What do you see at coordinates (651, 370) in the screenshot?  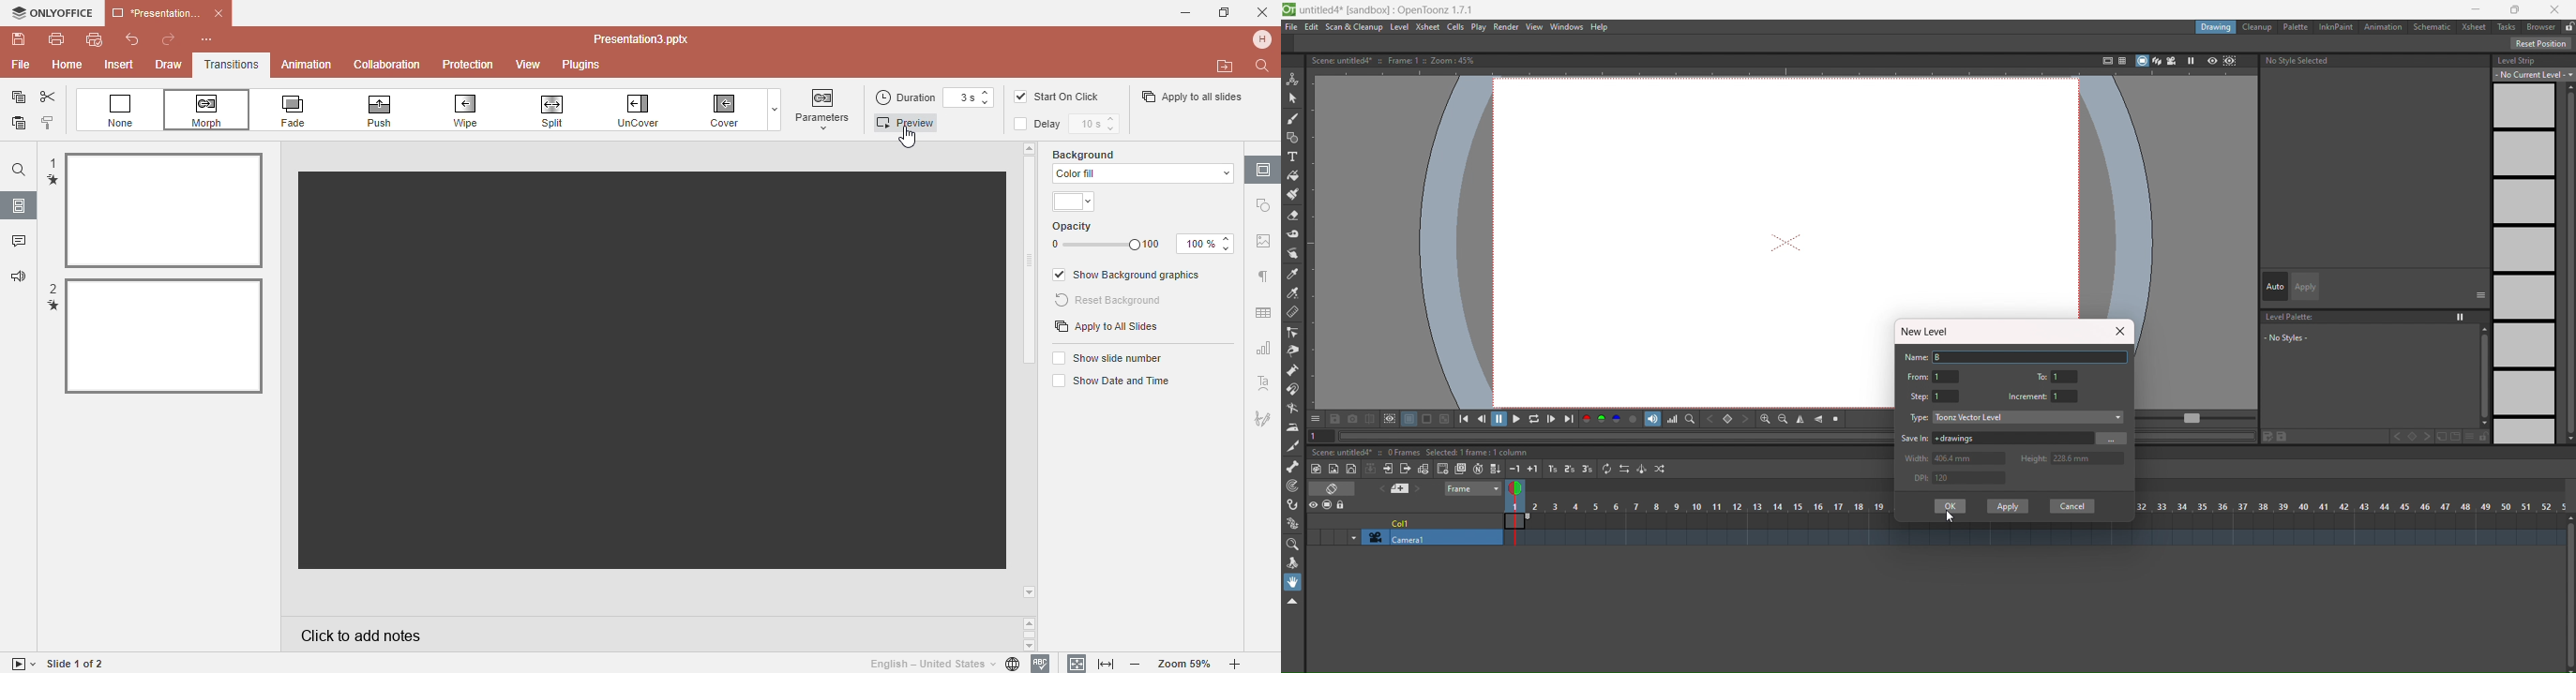 I see `transitioned slide` at bounding box center [651, 370].